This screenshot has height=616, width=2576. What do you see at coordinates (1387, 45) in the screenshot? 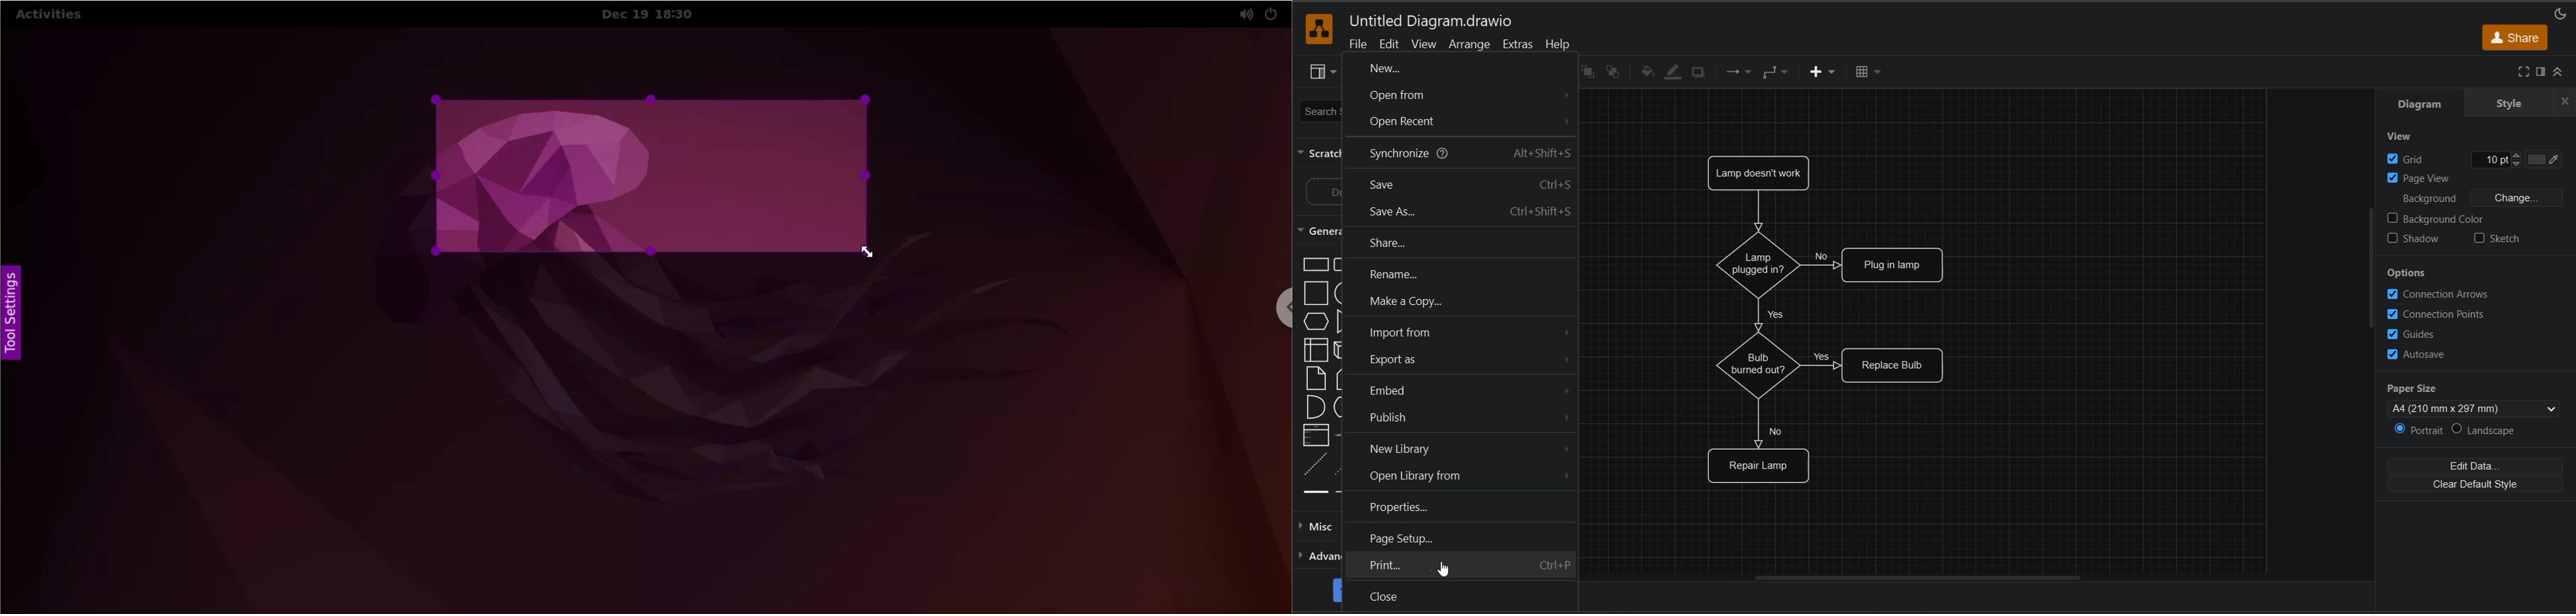
I see `edit` at bounding box center [1387, 45].